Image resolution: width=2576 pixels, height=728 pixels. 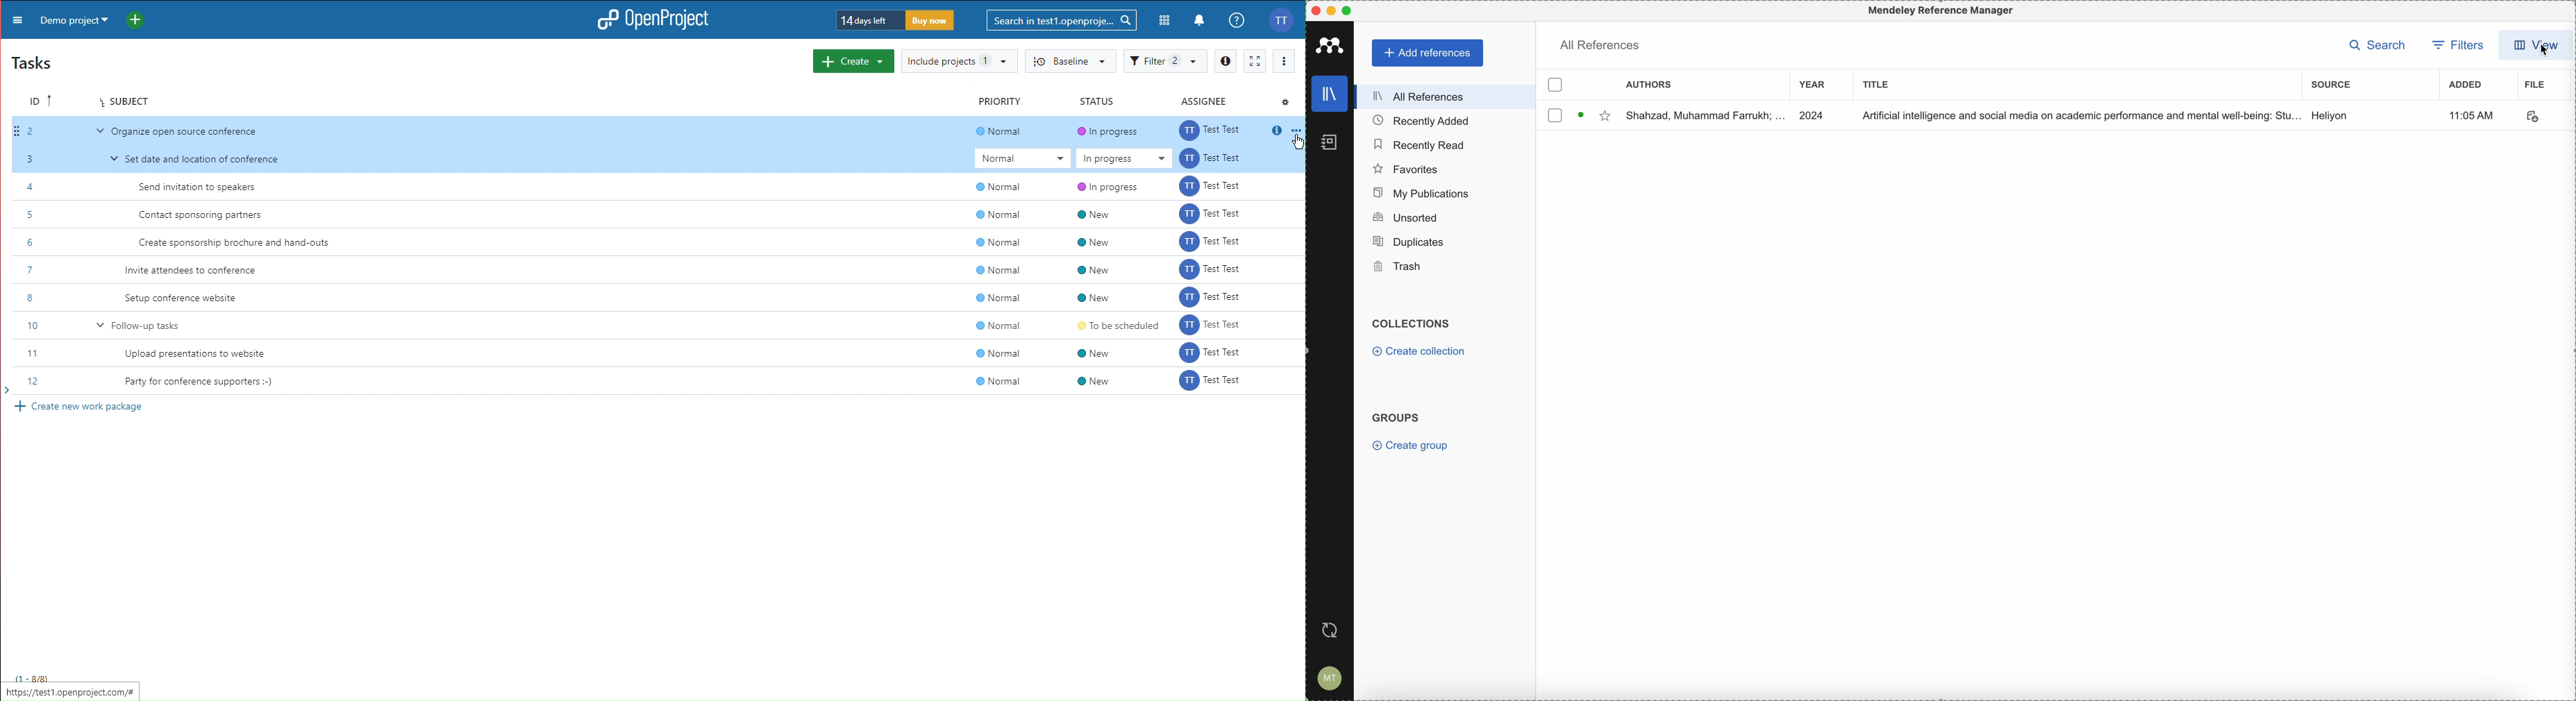 I want to click on library, so click(x=1330, y=94).